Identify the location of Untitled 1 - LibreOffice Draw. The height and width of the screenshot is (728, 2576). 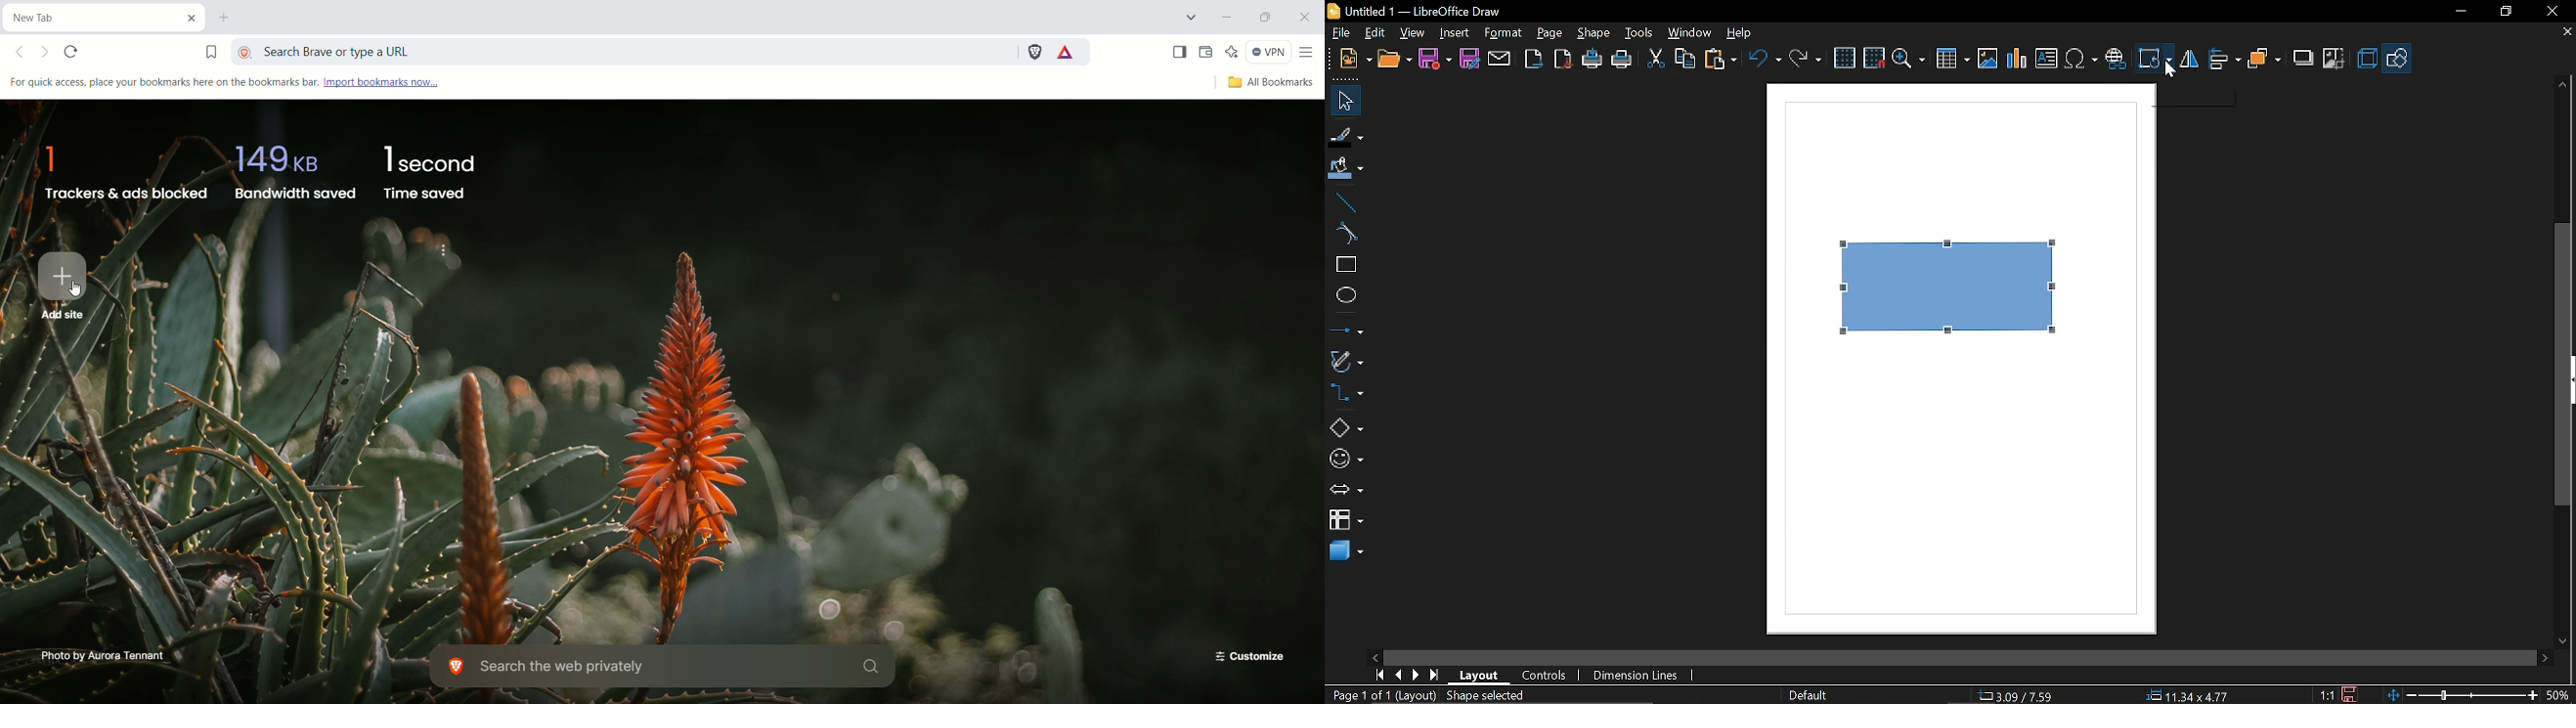
(1414, 10).